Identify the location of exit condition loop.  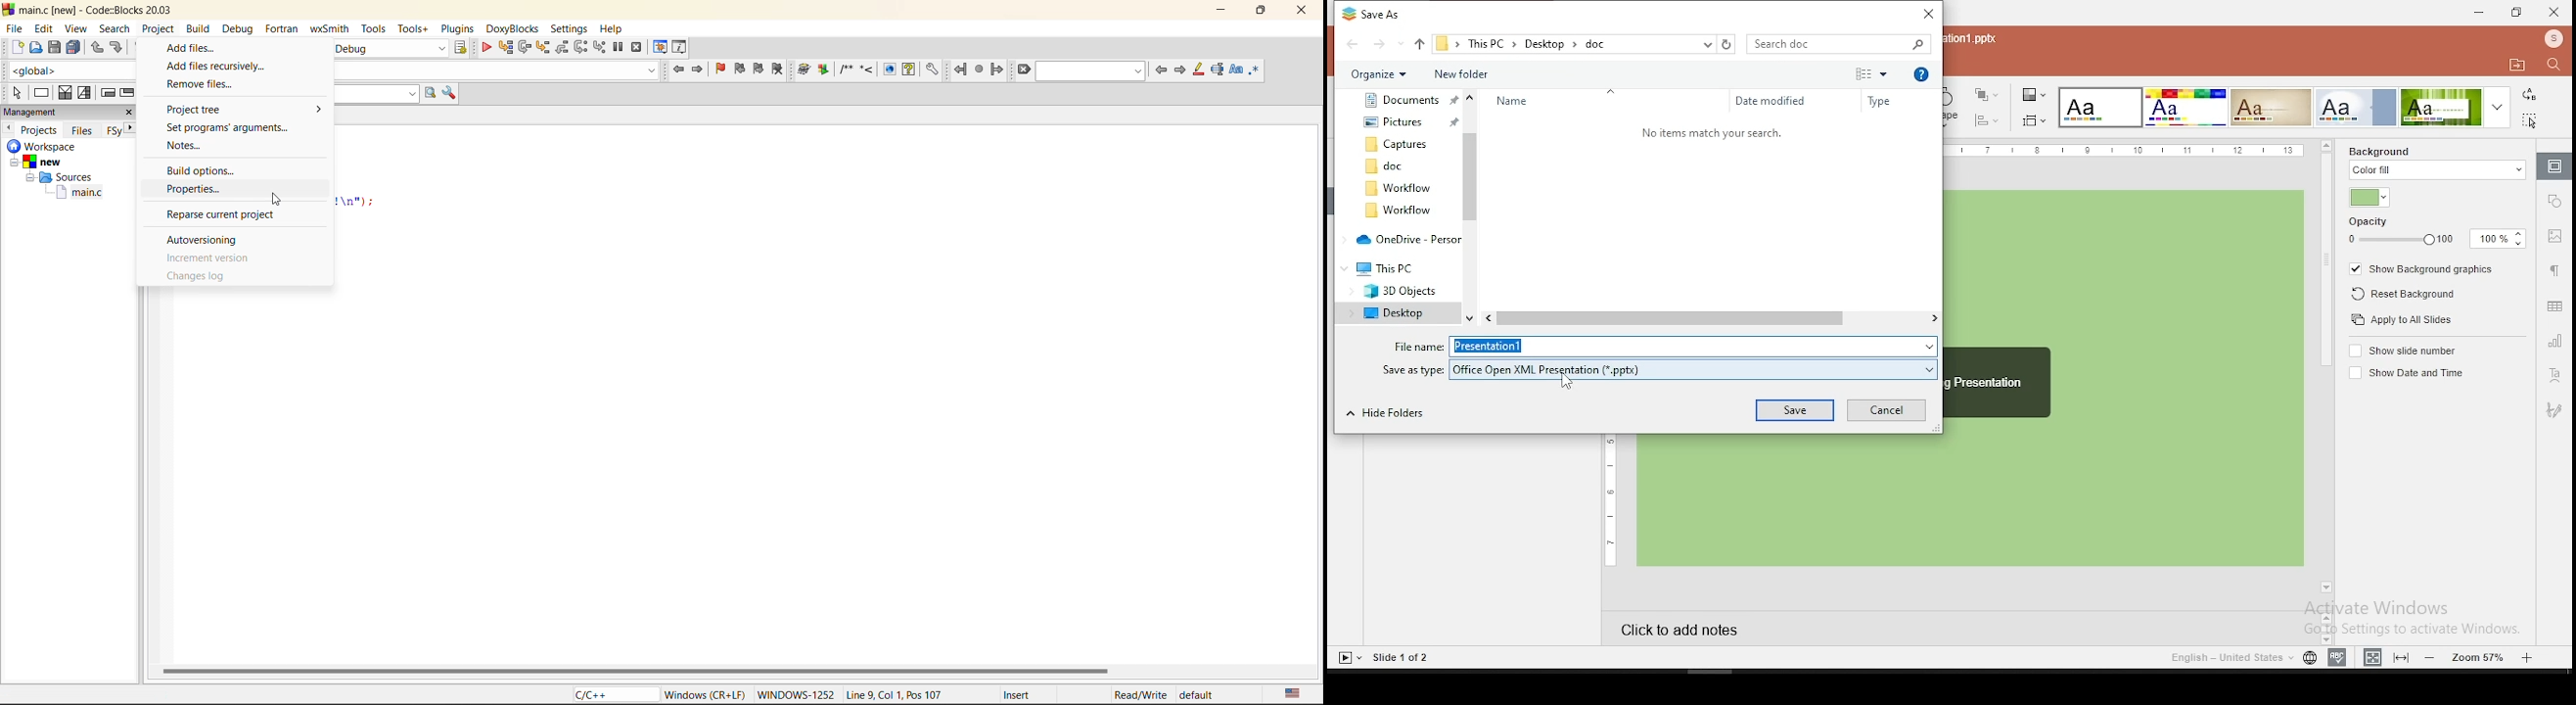
(128, 93).